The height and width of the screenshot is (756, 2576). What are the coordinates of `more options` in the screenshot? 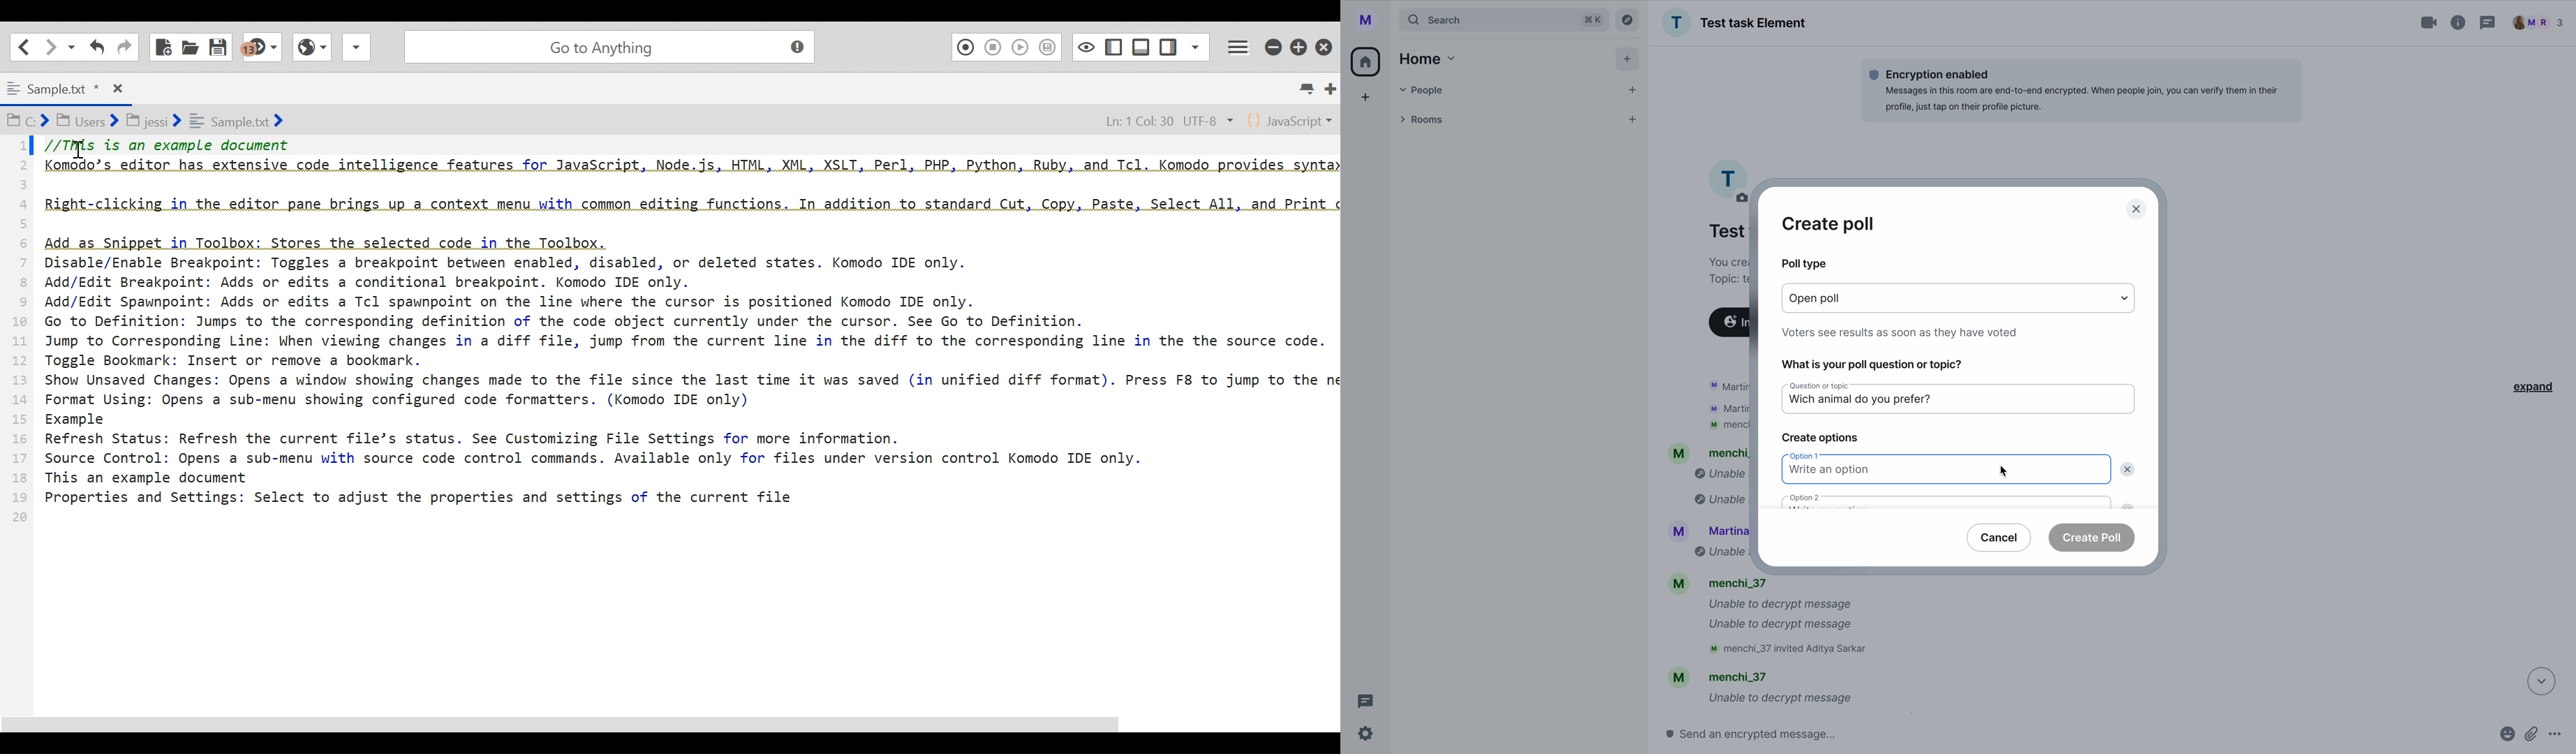 It's located at (2560, 738).